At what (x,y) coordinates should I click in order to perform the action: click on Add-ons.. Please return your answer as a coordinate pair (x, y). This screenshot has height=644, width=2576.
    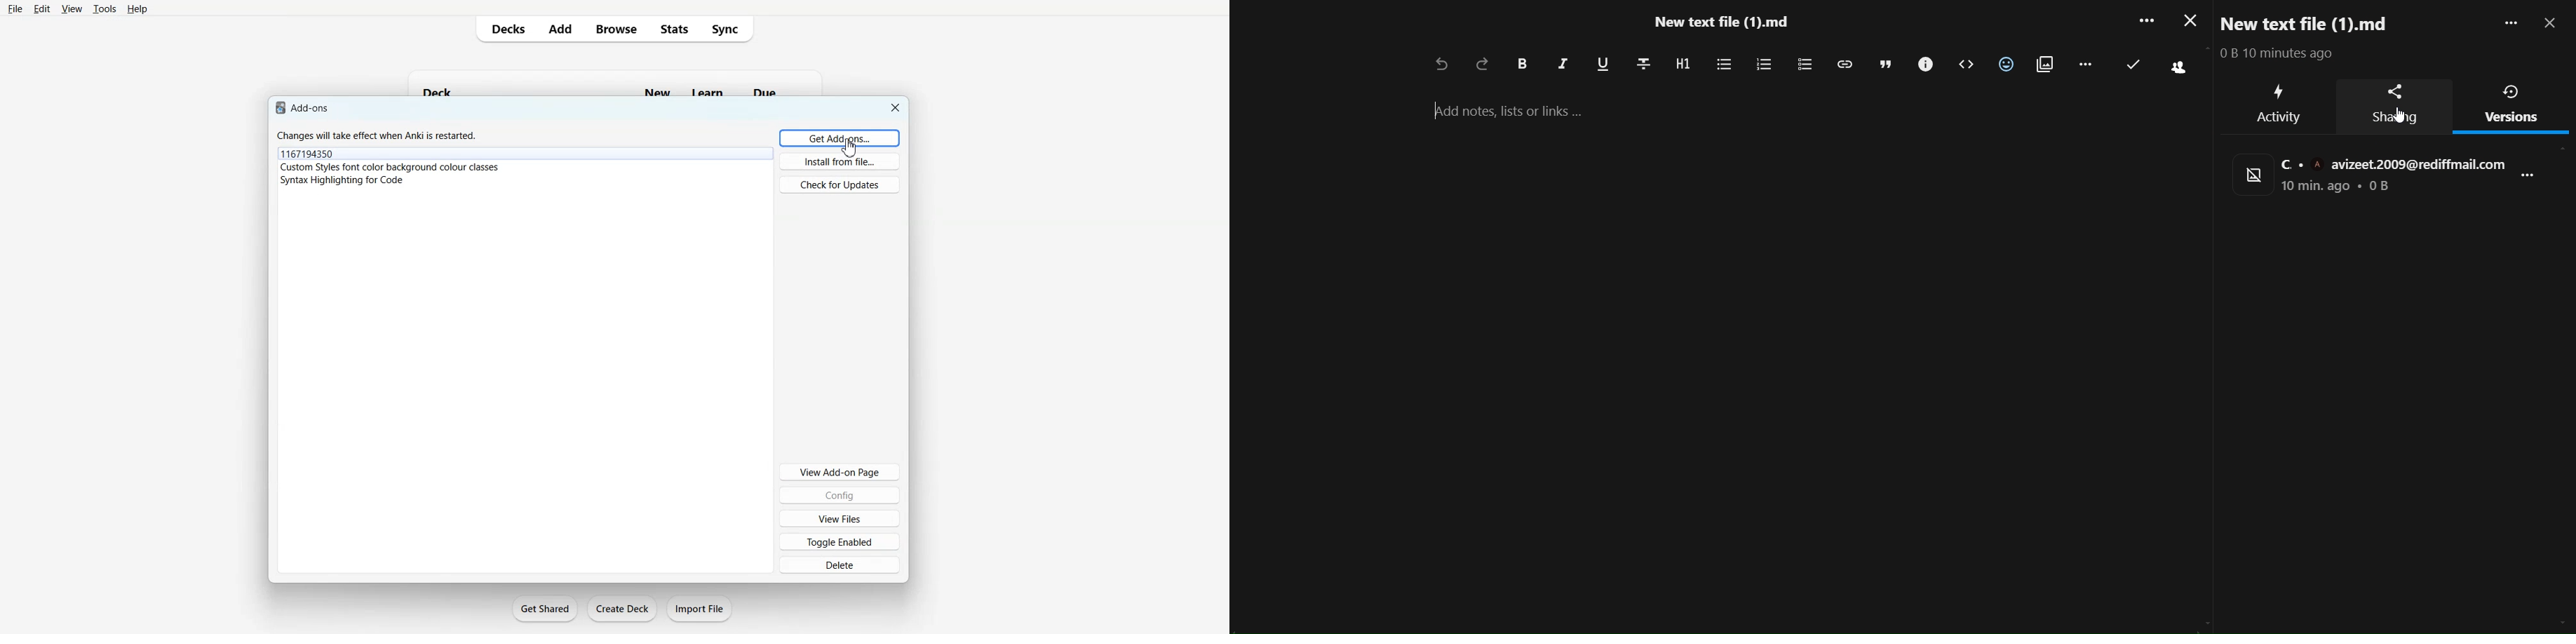
    Looking at the image, I should click on (304, 106).